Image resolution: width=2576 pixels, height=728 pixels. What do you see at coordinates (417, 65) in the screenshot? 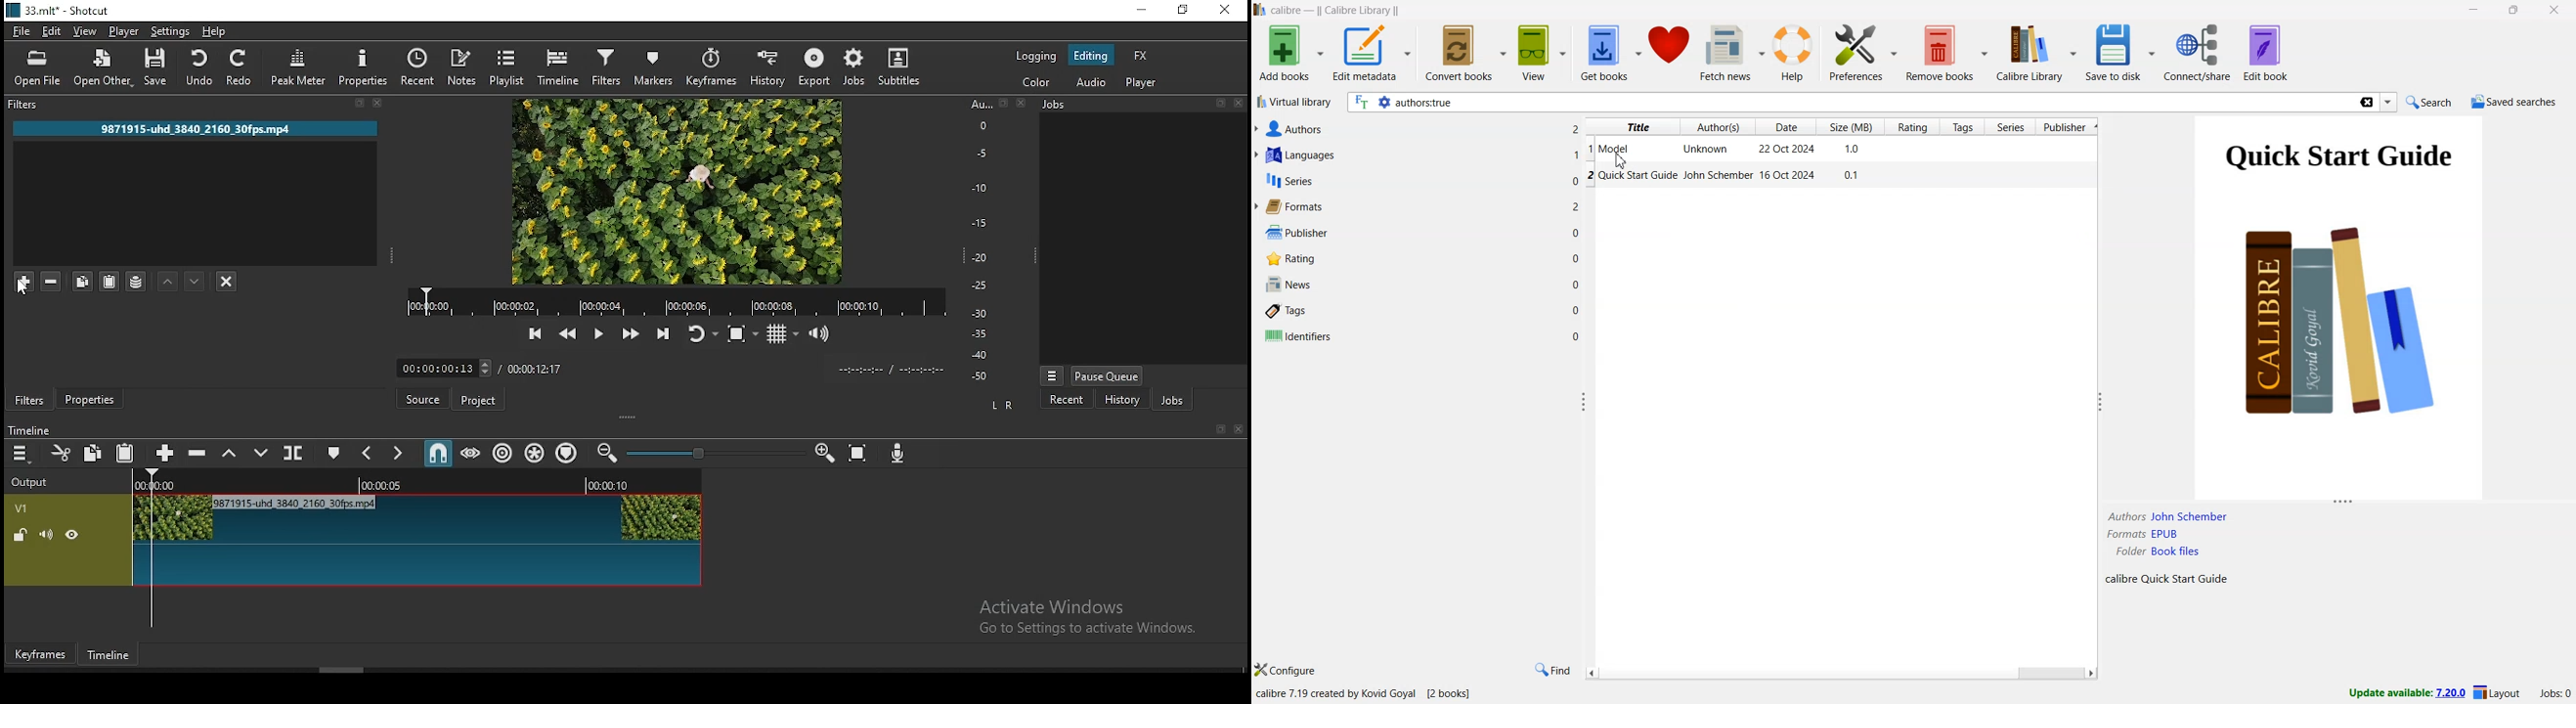
I see `recent` at bounding box center [417, 65].